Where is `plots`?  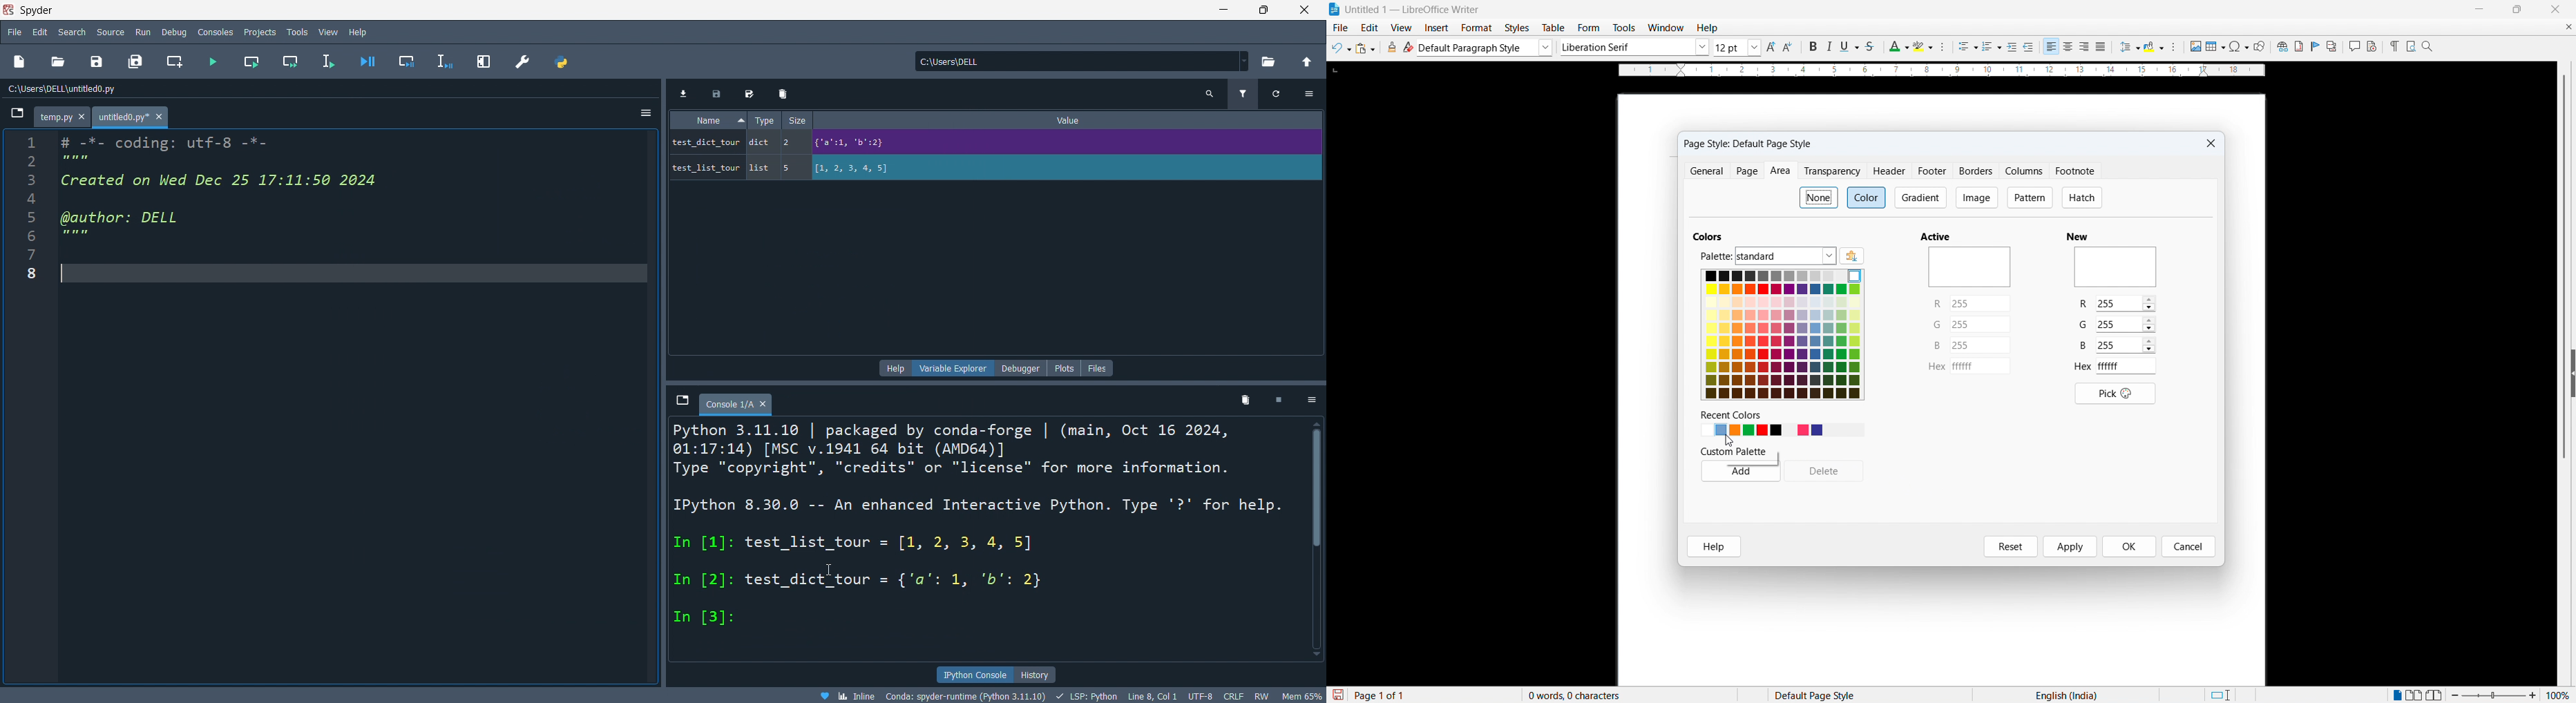 plots is located at coordinates (1067, 367).